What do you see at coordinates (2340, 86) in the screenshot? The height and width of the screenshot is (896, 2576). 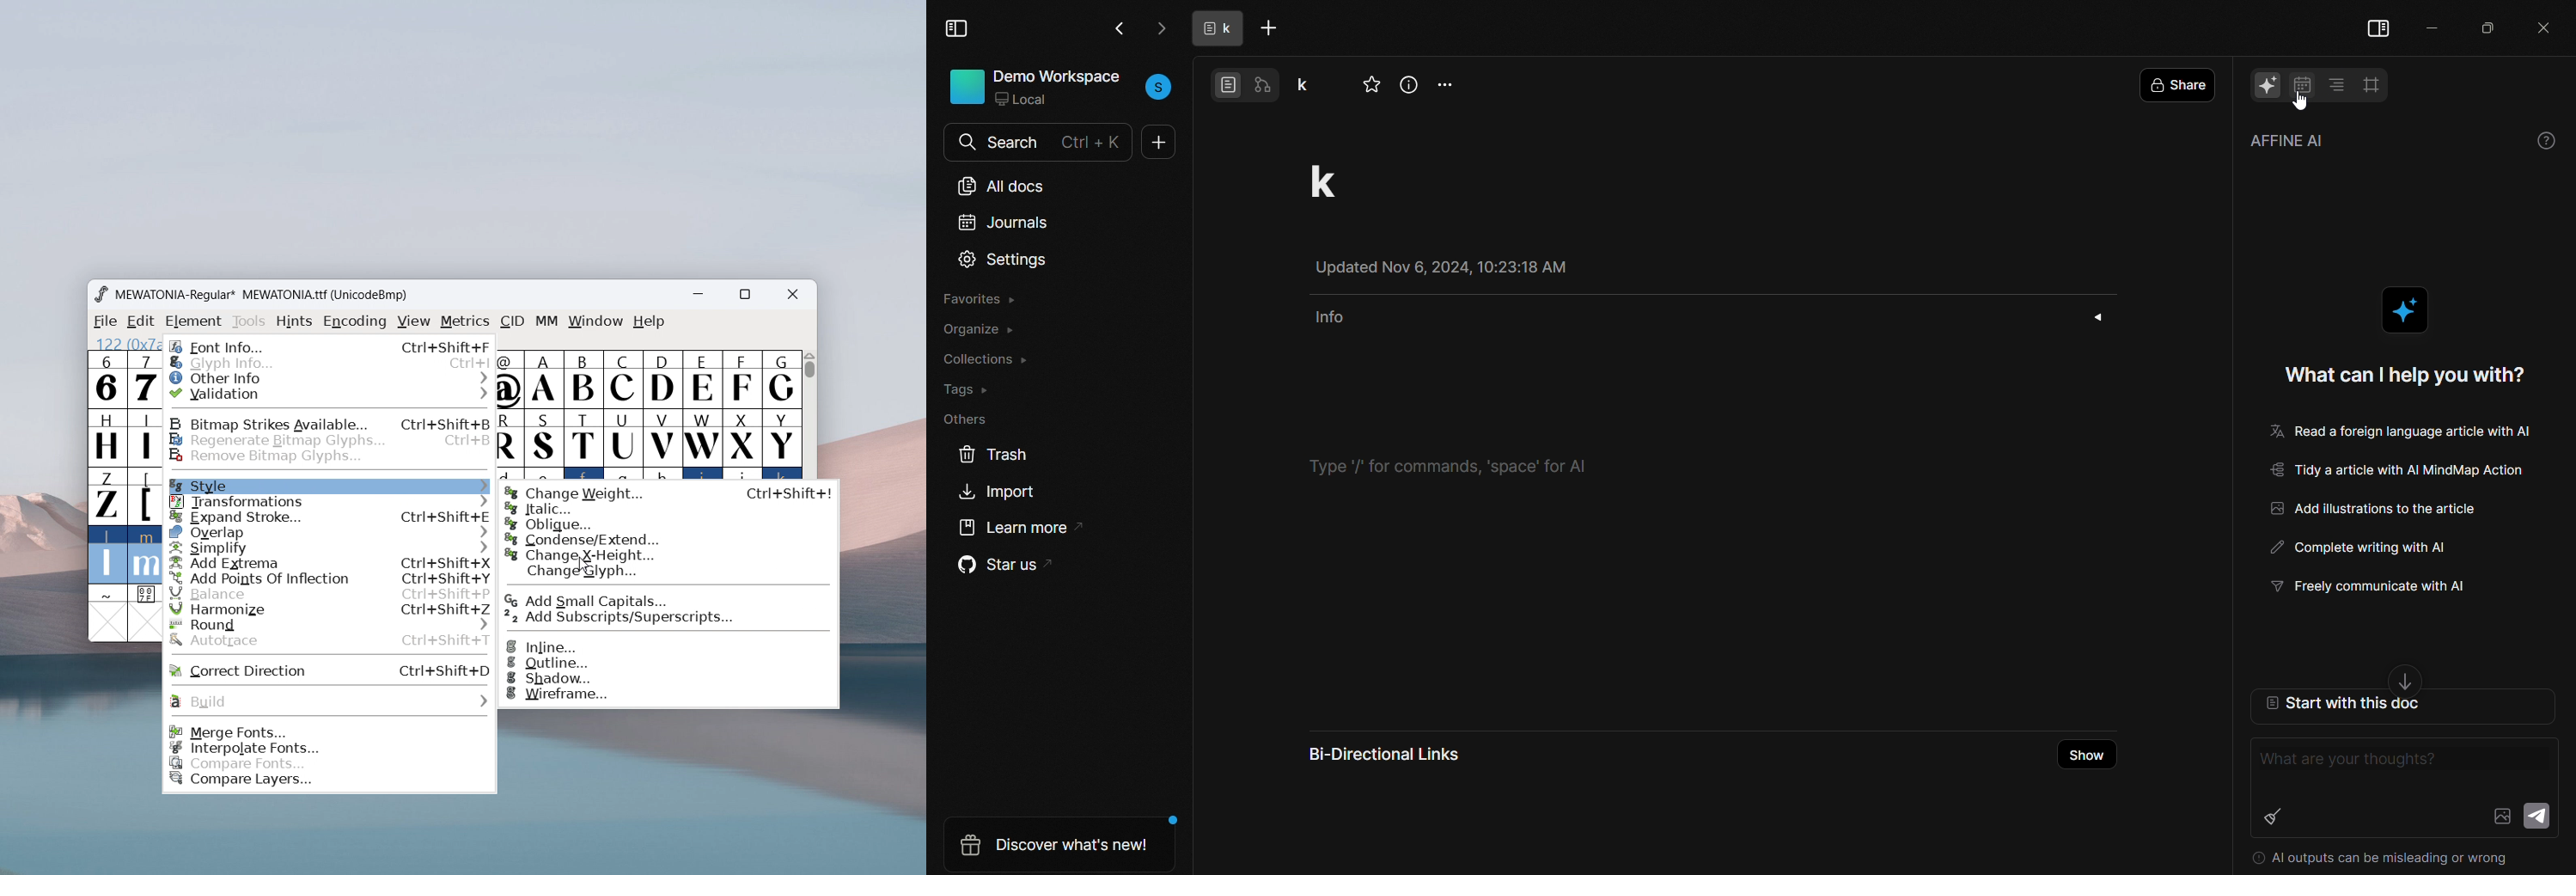 I see `table of contents` at bounding box center [2340, 86].